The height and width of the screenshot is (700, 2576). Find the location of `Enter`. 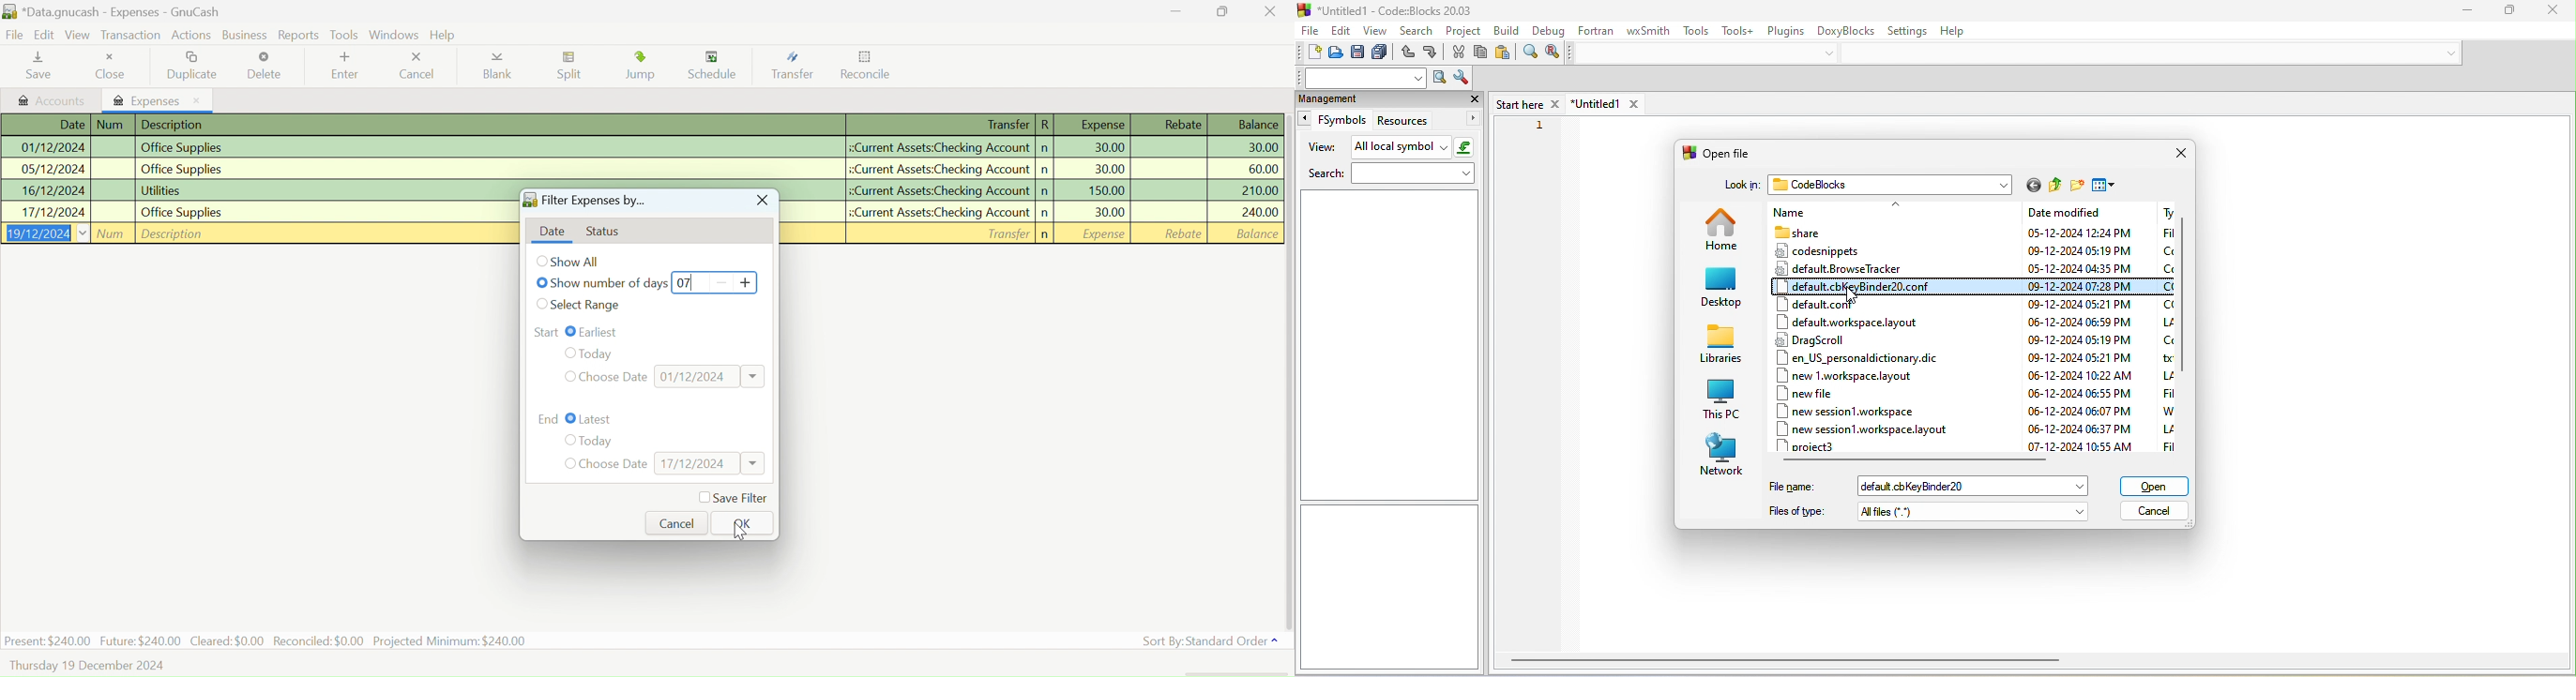

Enter is located at coordinates (343, 67).